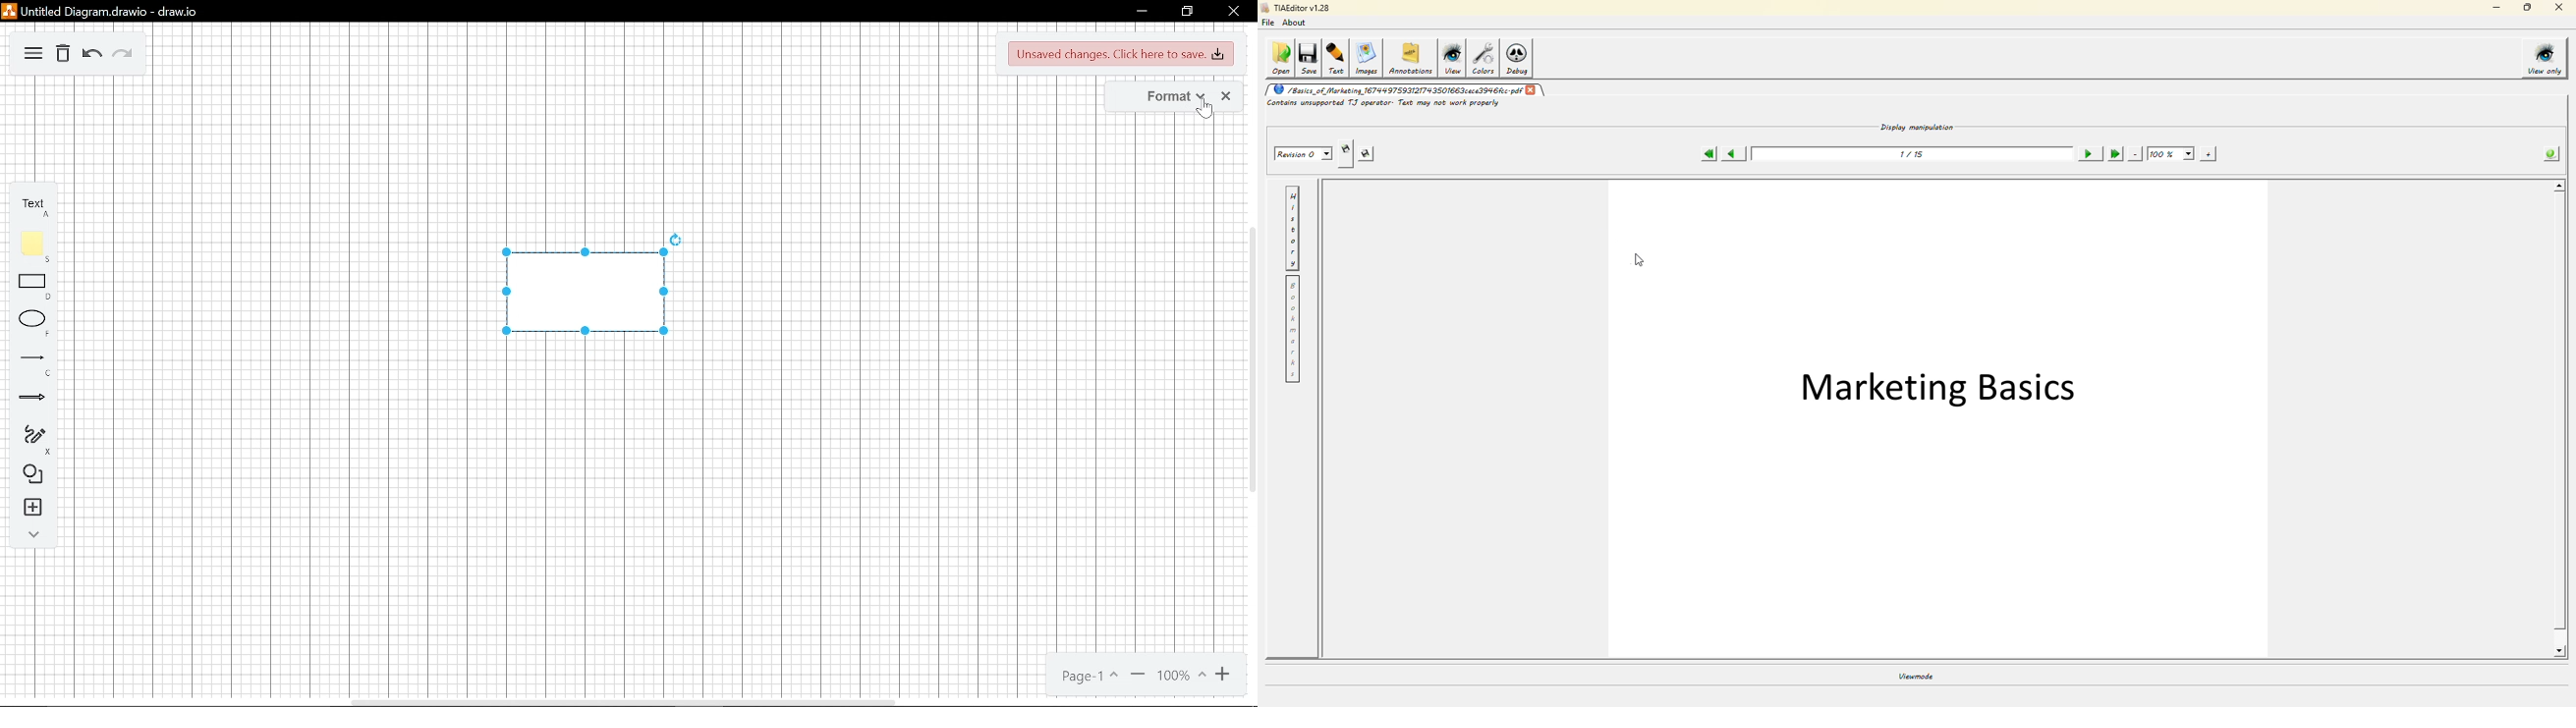 The image size is (2576, 728). I want to click on Text, so click(37, 200).